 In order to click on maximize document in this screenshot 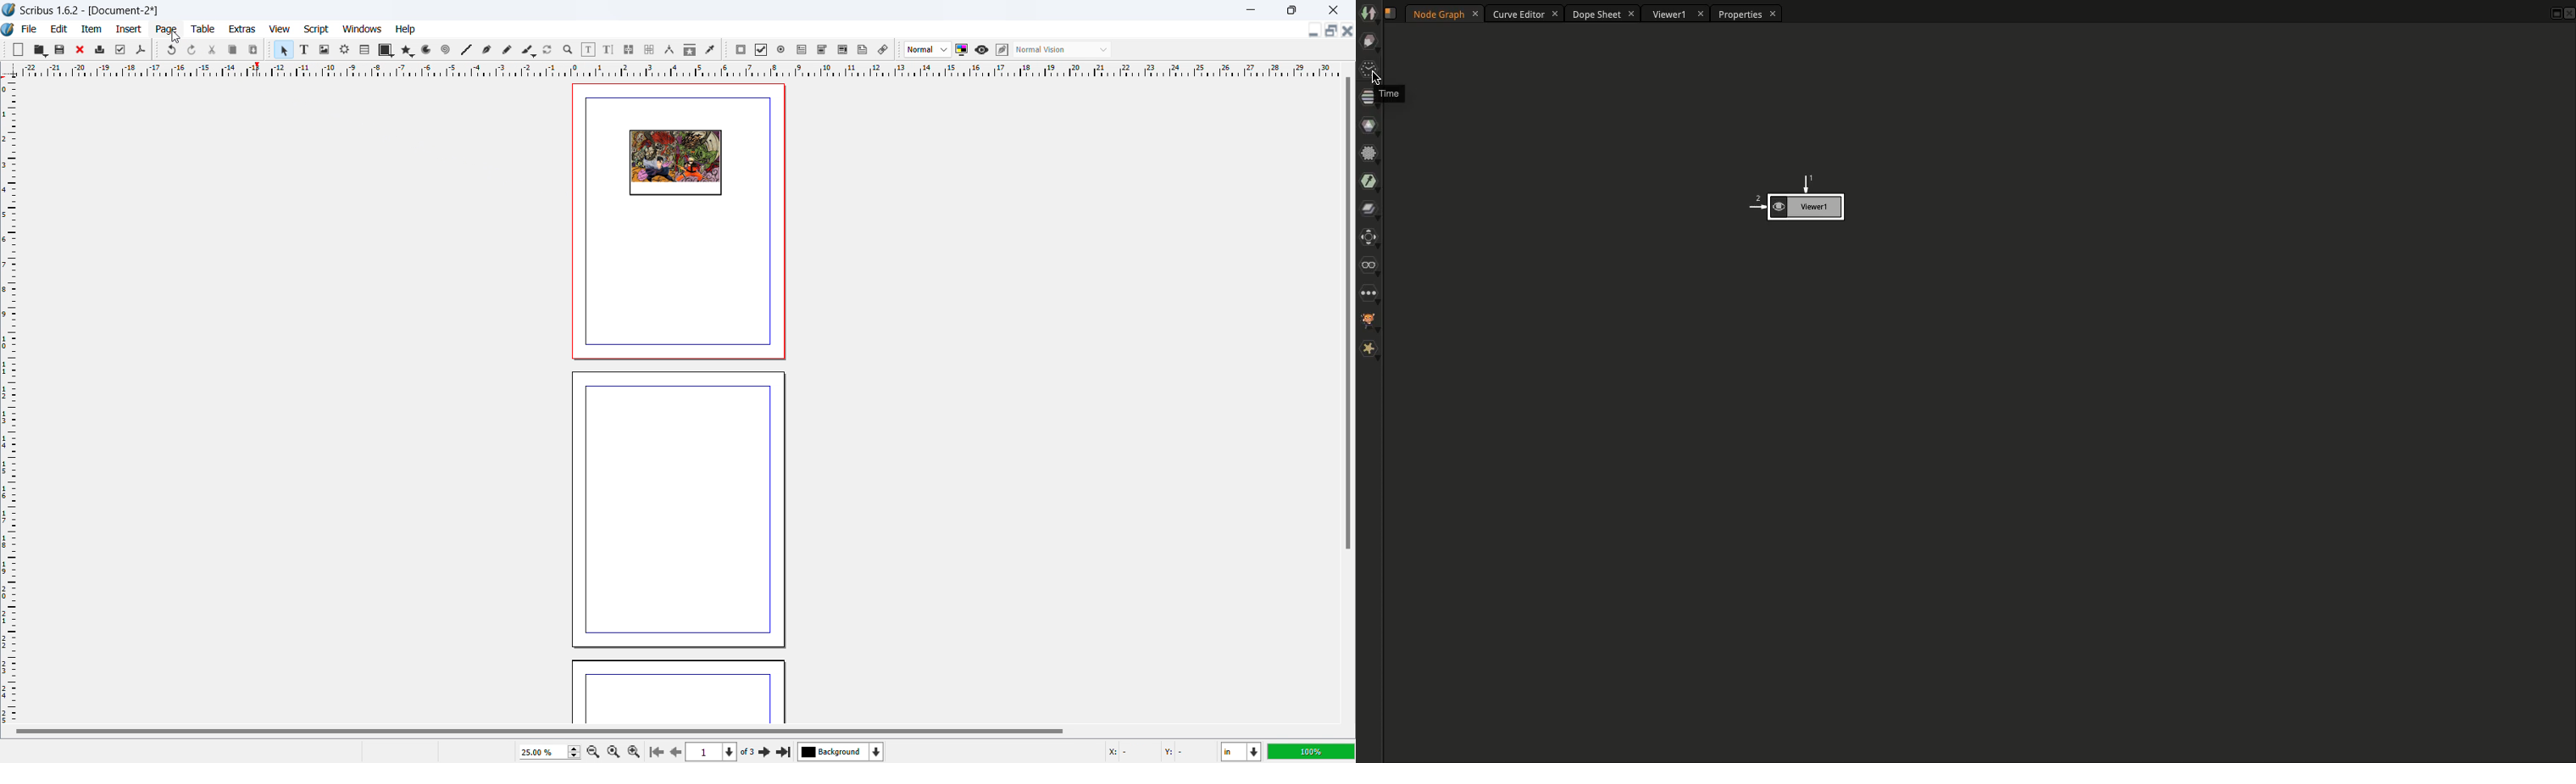, I will do `click(1329, 30)`.